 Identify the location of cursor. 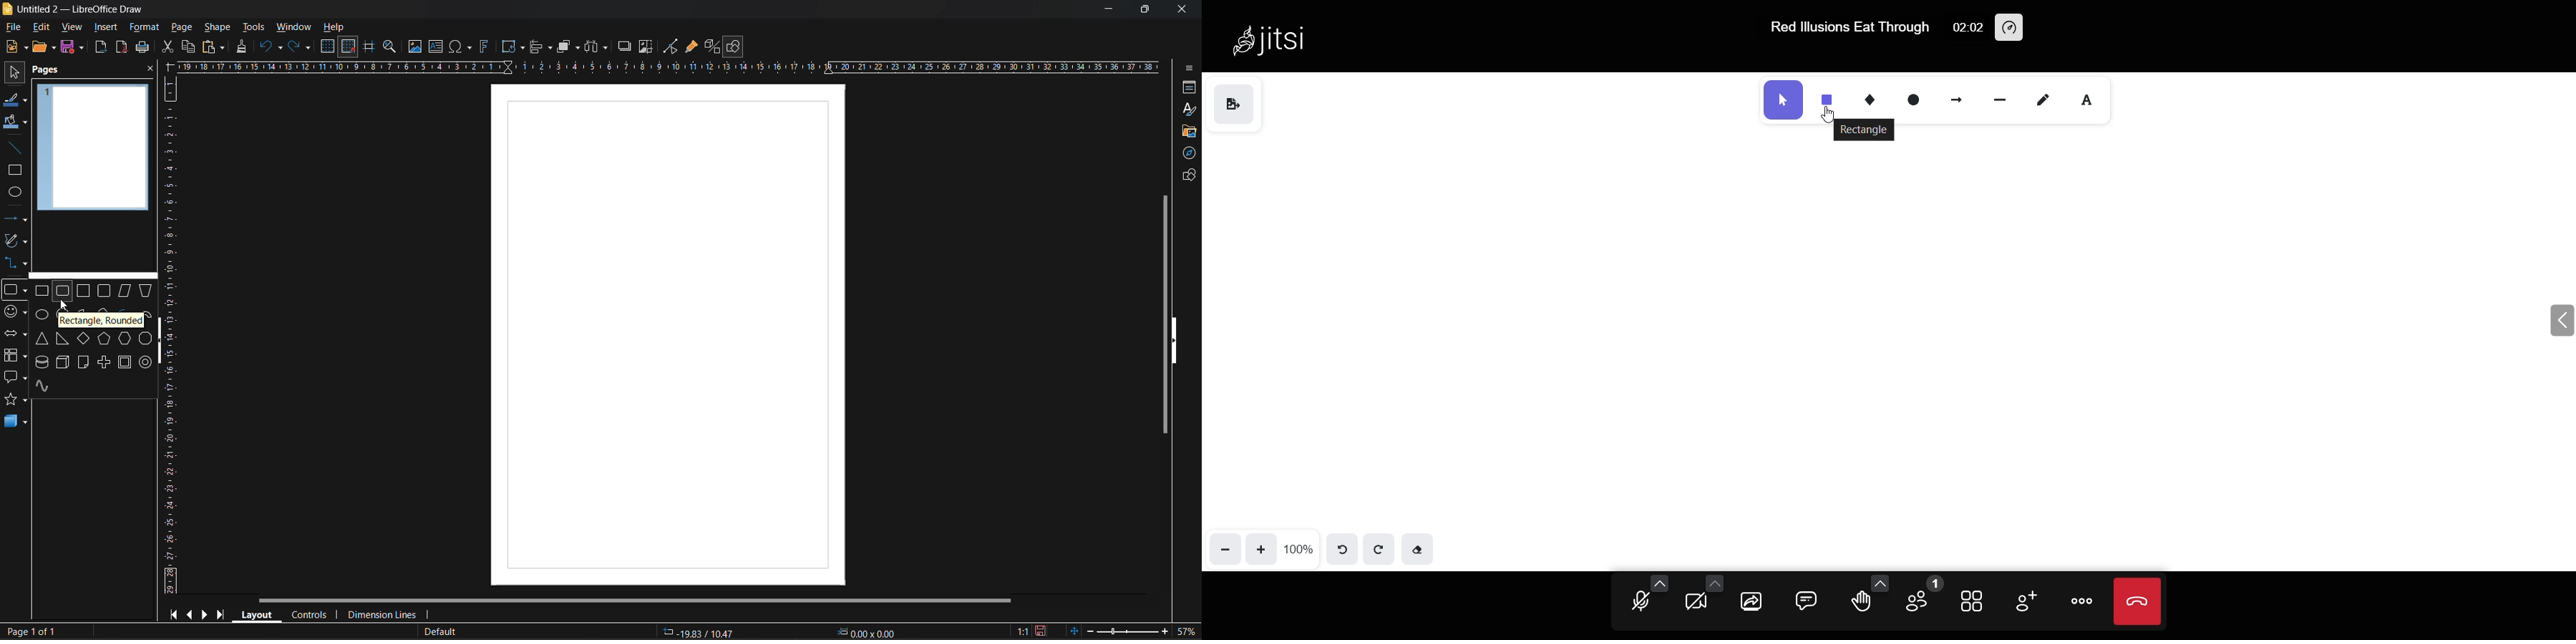
(66, 307).